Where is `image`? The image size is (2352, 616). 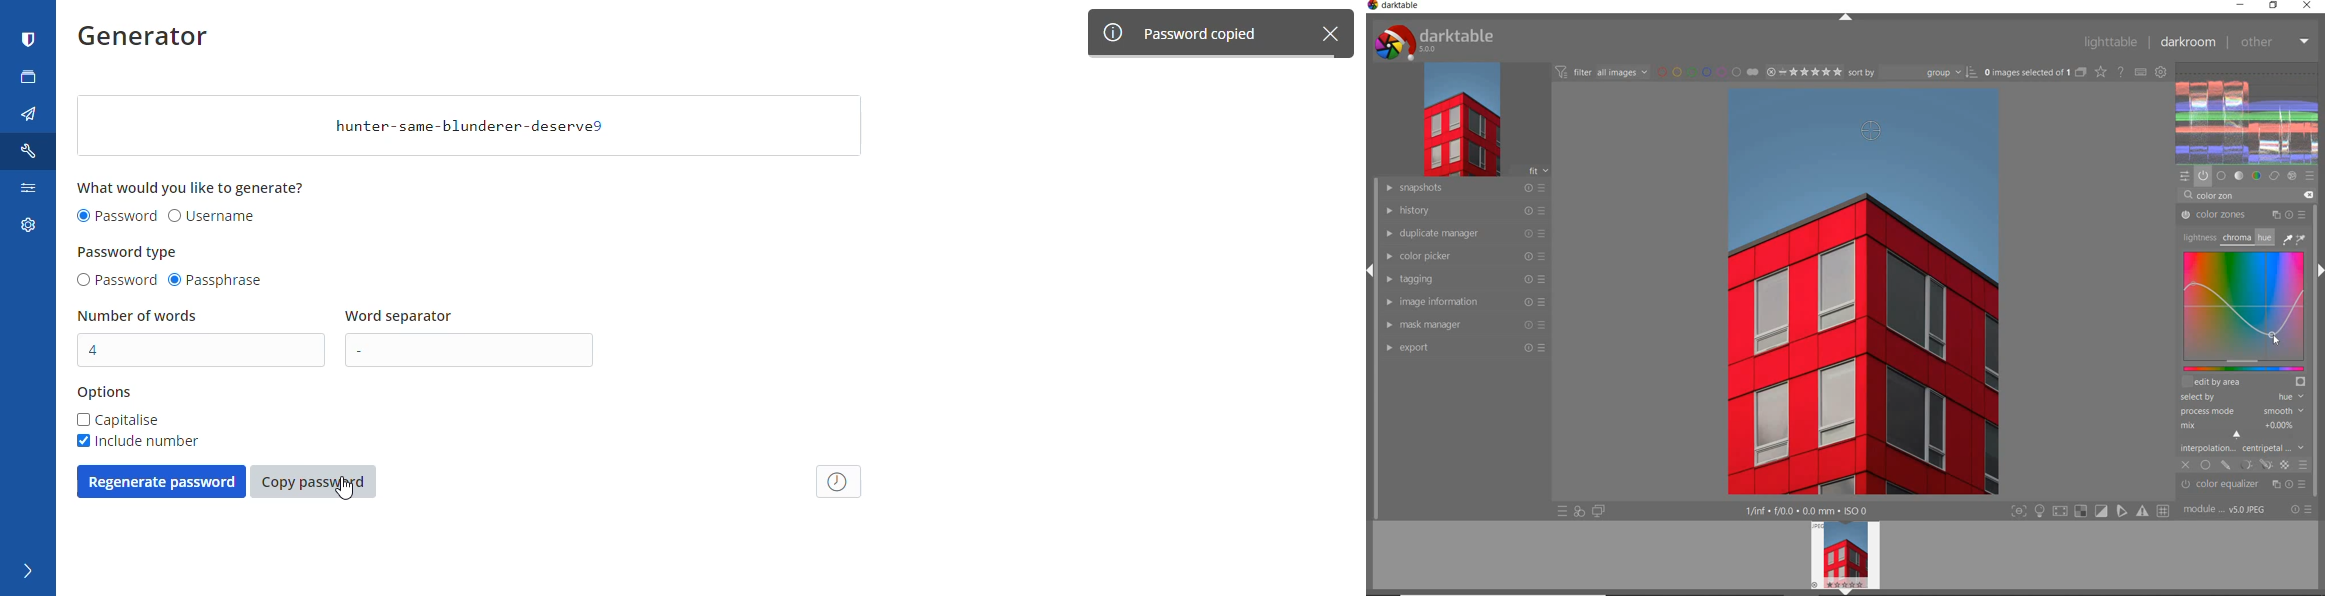
image is located at coordinates (1461, 122).